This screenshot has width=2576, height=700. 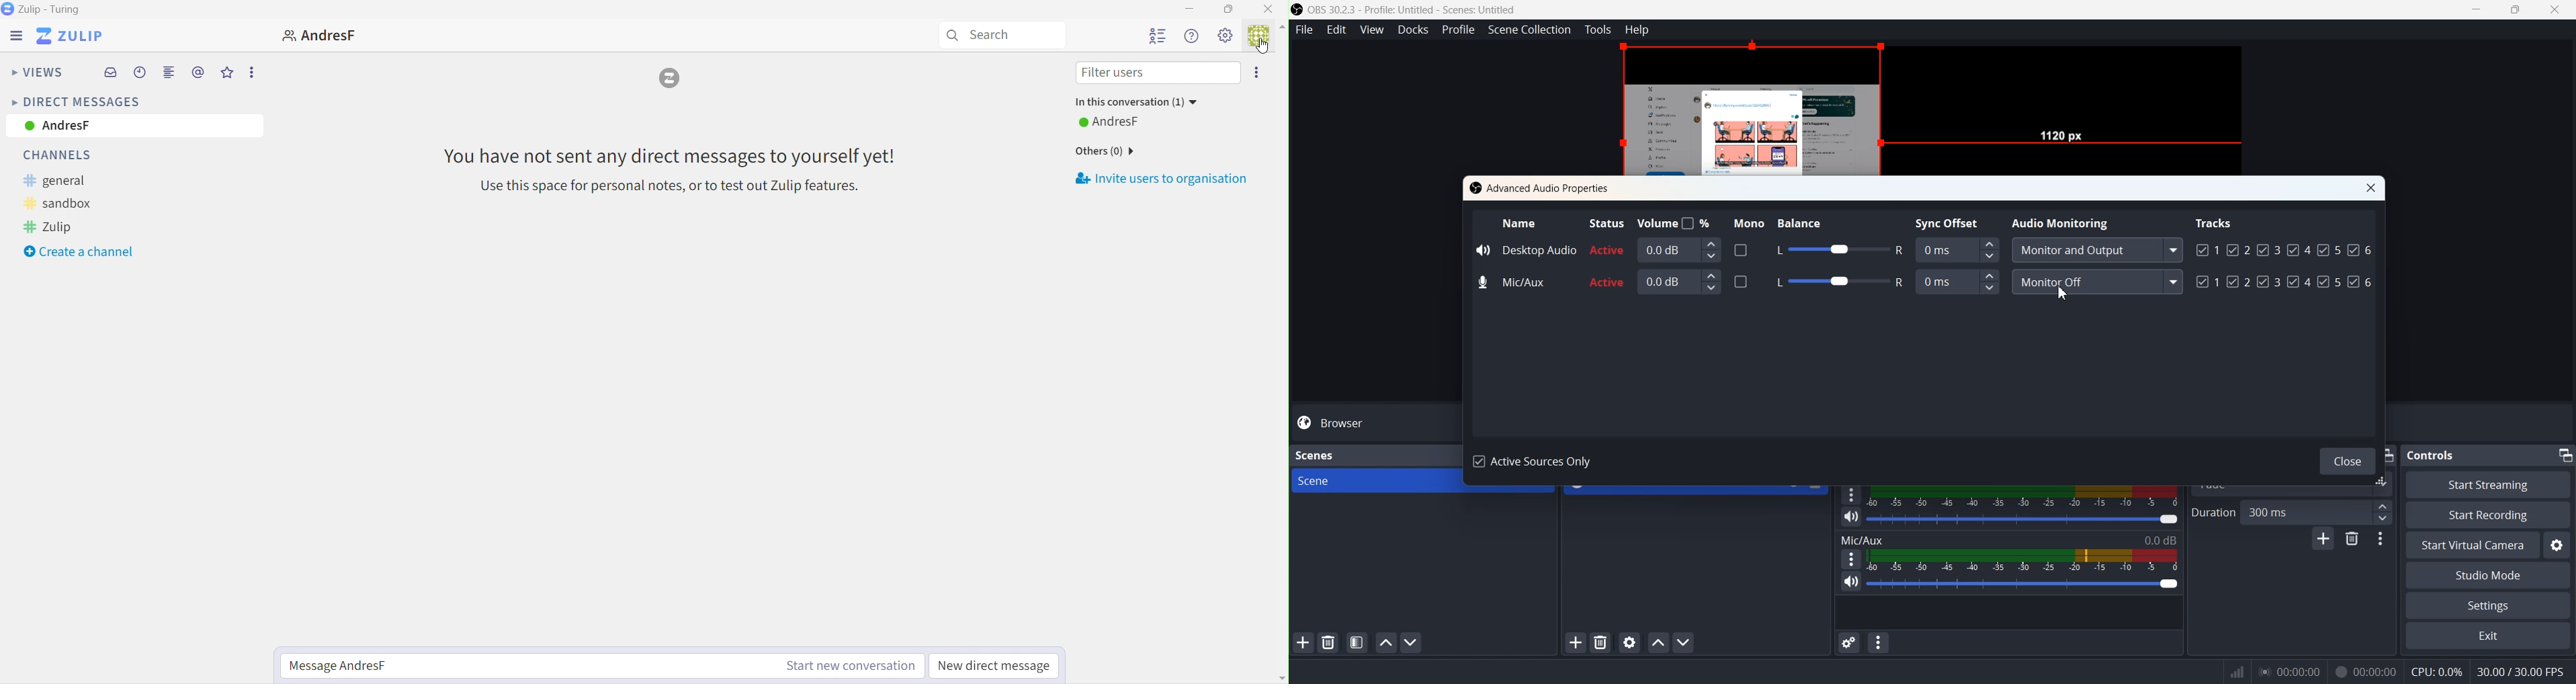 What do you see at coordinates (2383, 540) in the screenshot?
I see `Transition properties` at bounding box center [2383, 540].